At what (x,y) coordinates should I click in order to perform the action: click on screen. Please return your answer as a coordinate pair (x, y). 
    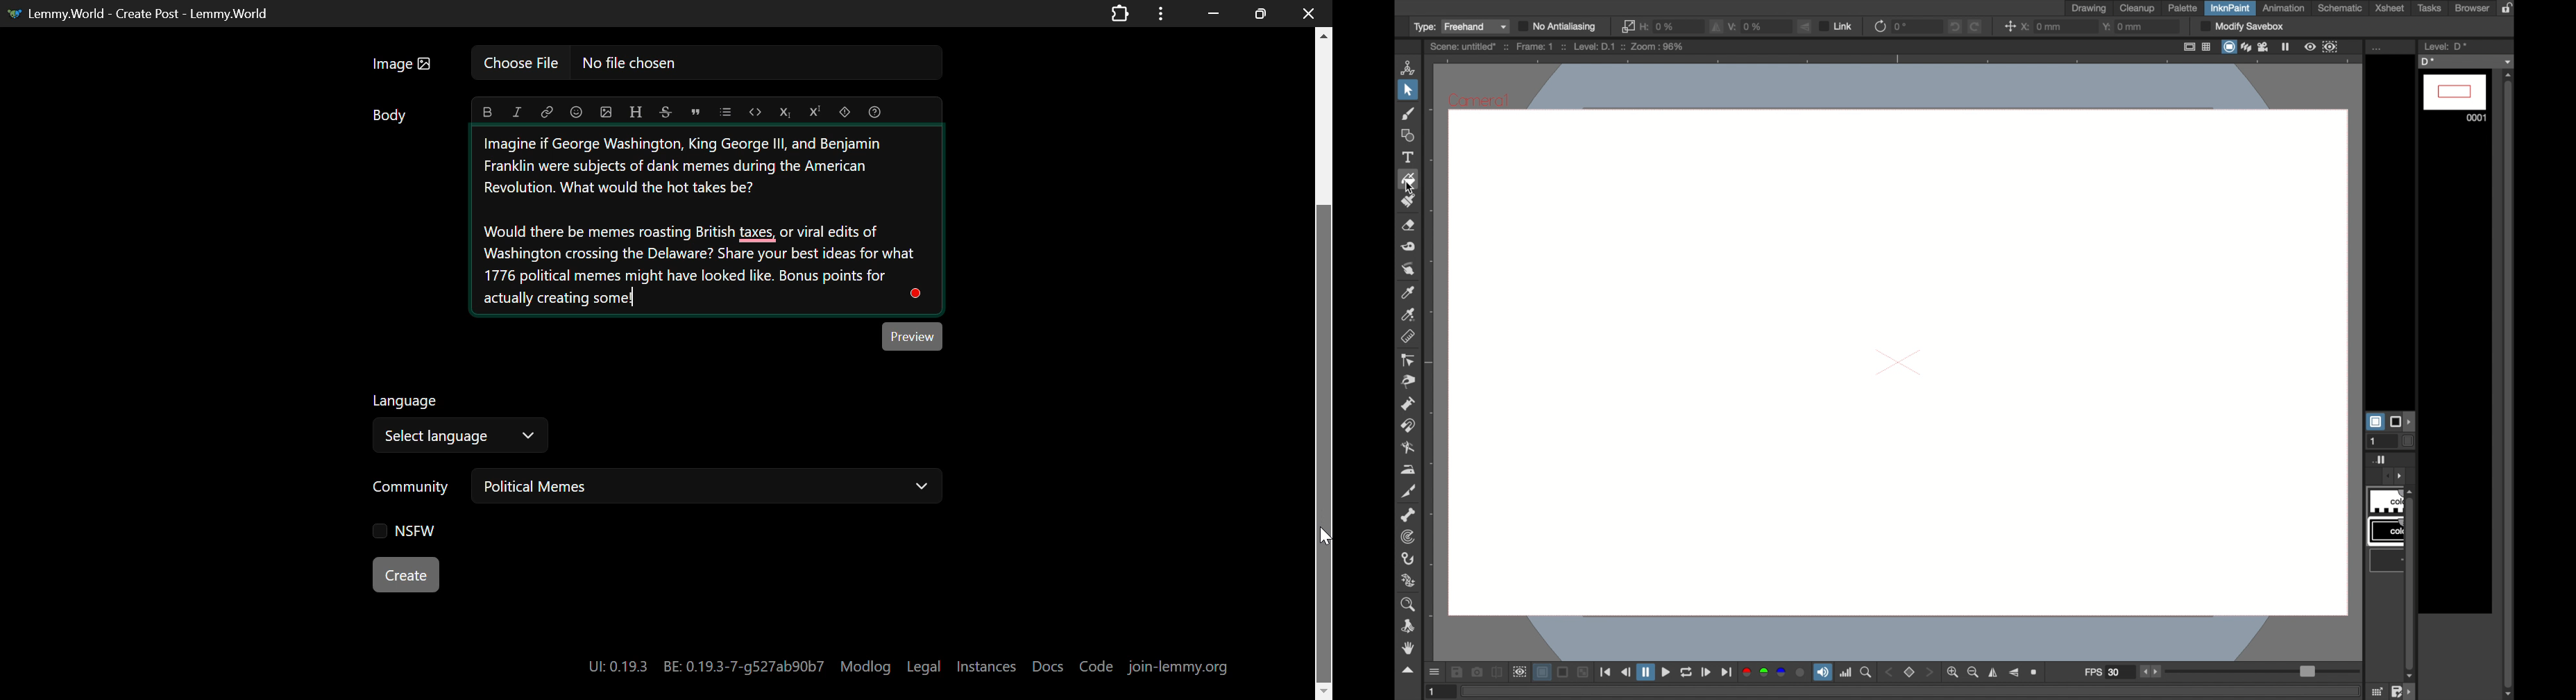
    Looking at the image, I should click on (2231, 47).